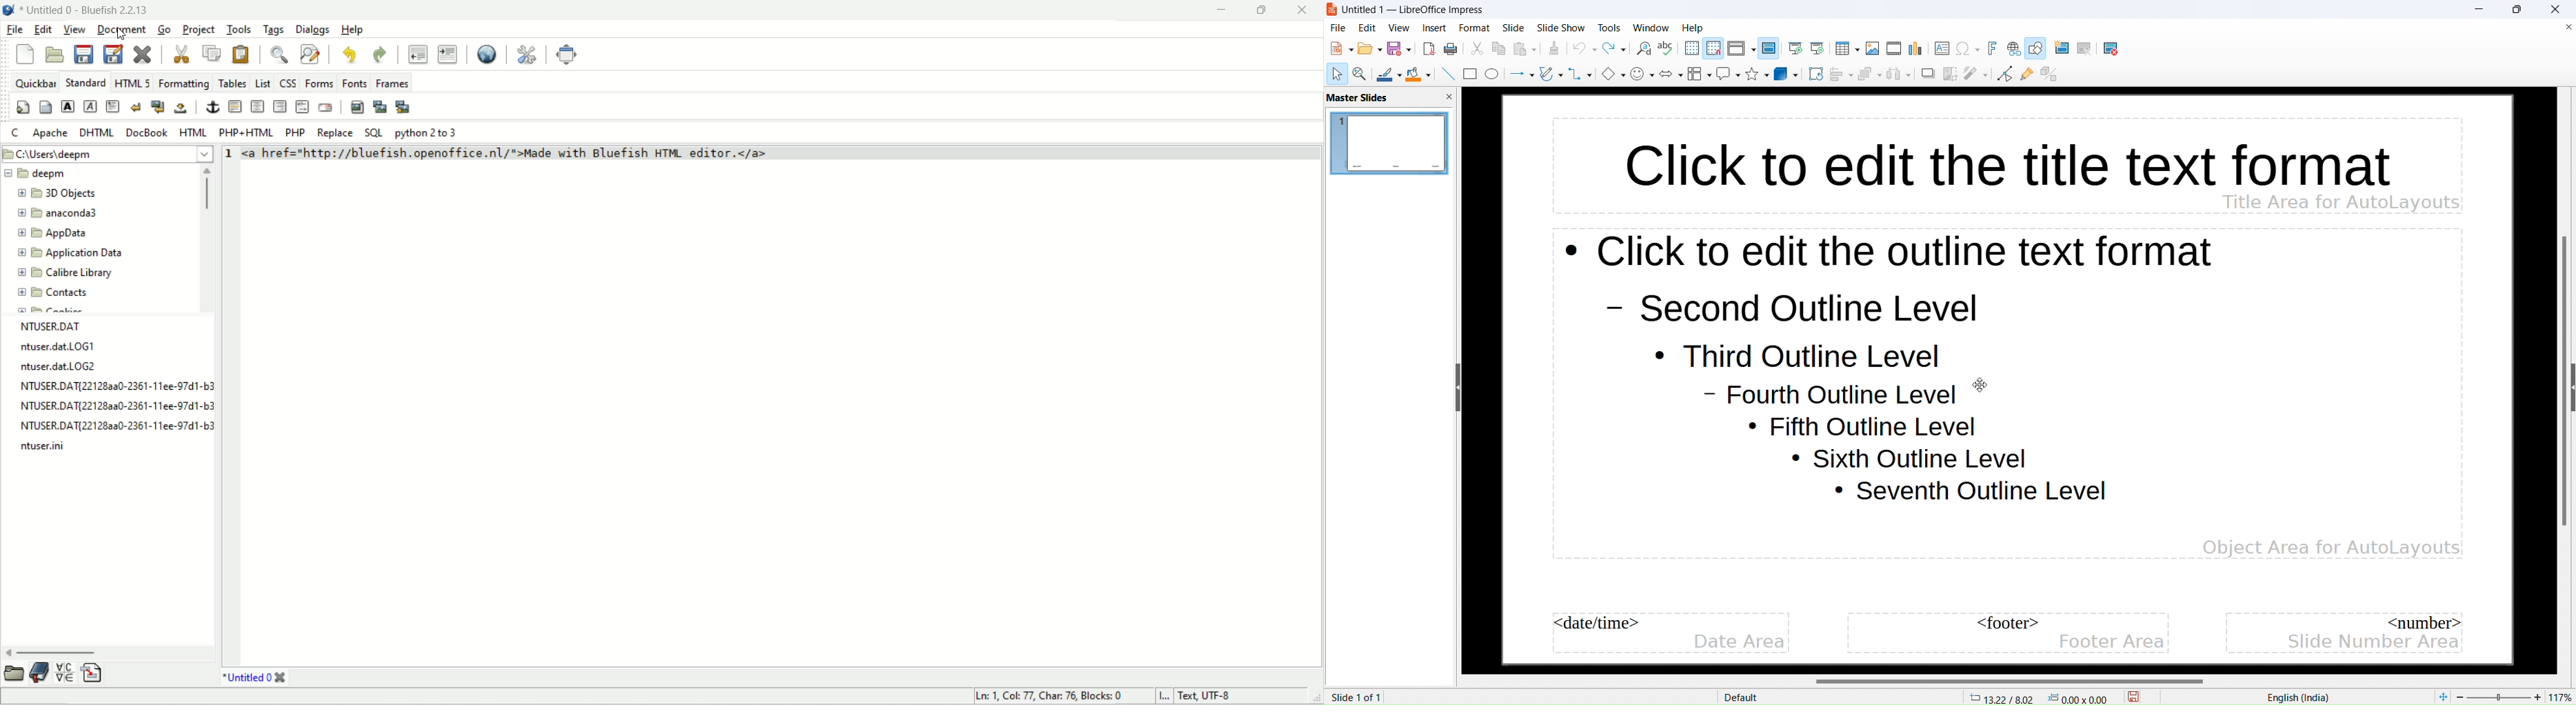  I want to click on code, so click(577, 155).